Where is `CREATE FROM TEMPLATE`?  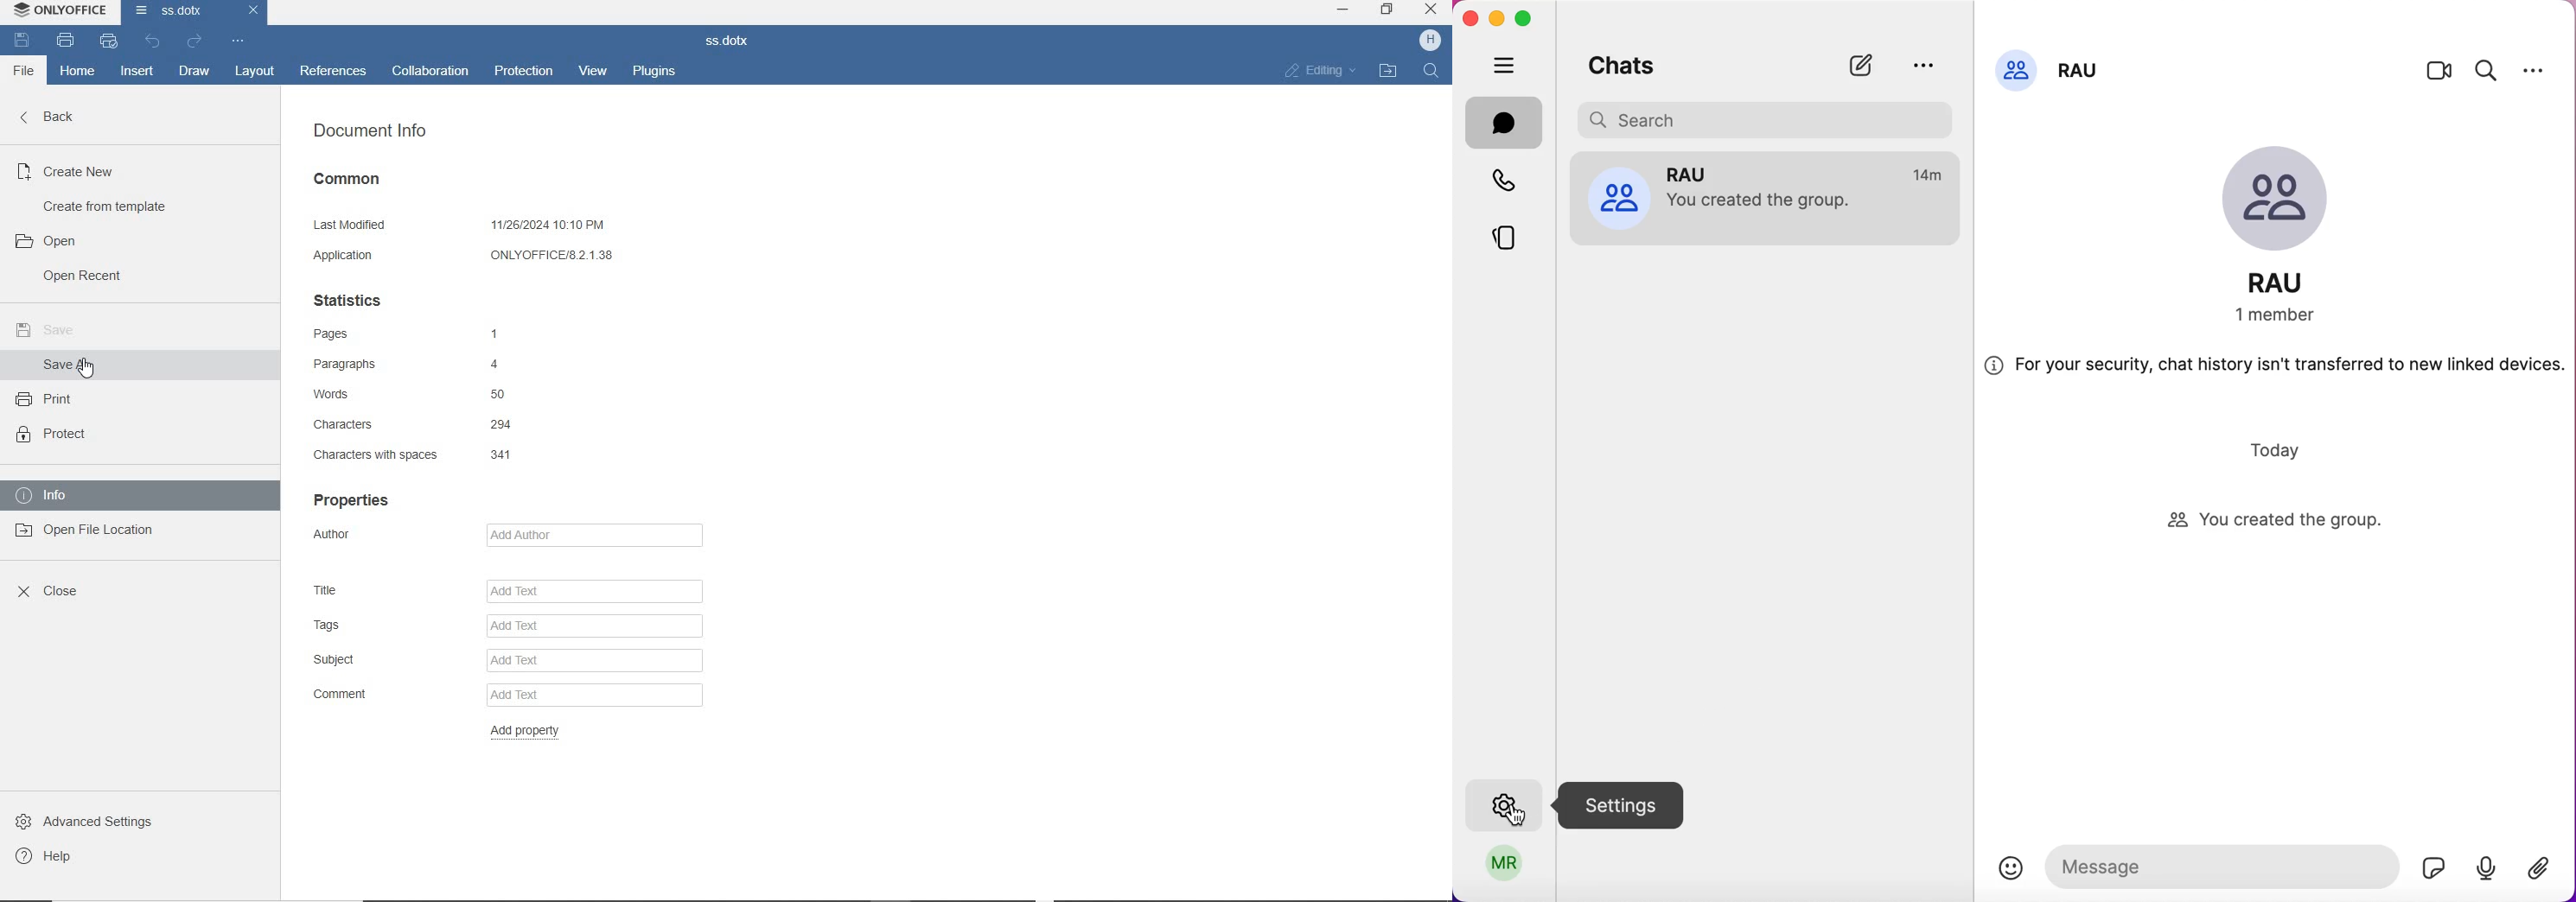 CREATE FROM TEMPLATE is located at coordinates (108, 208).